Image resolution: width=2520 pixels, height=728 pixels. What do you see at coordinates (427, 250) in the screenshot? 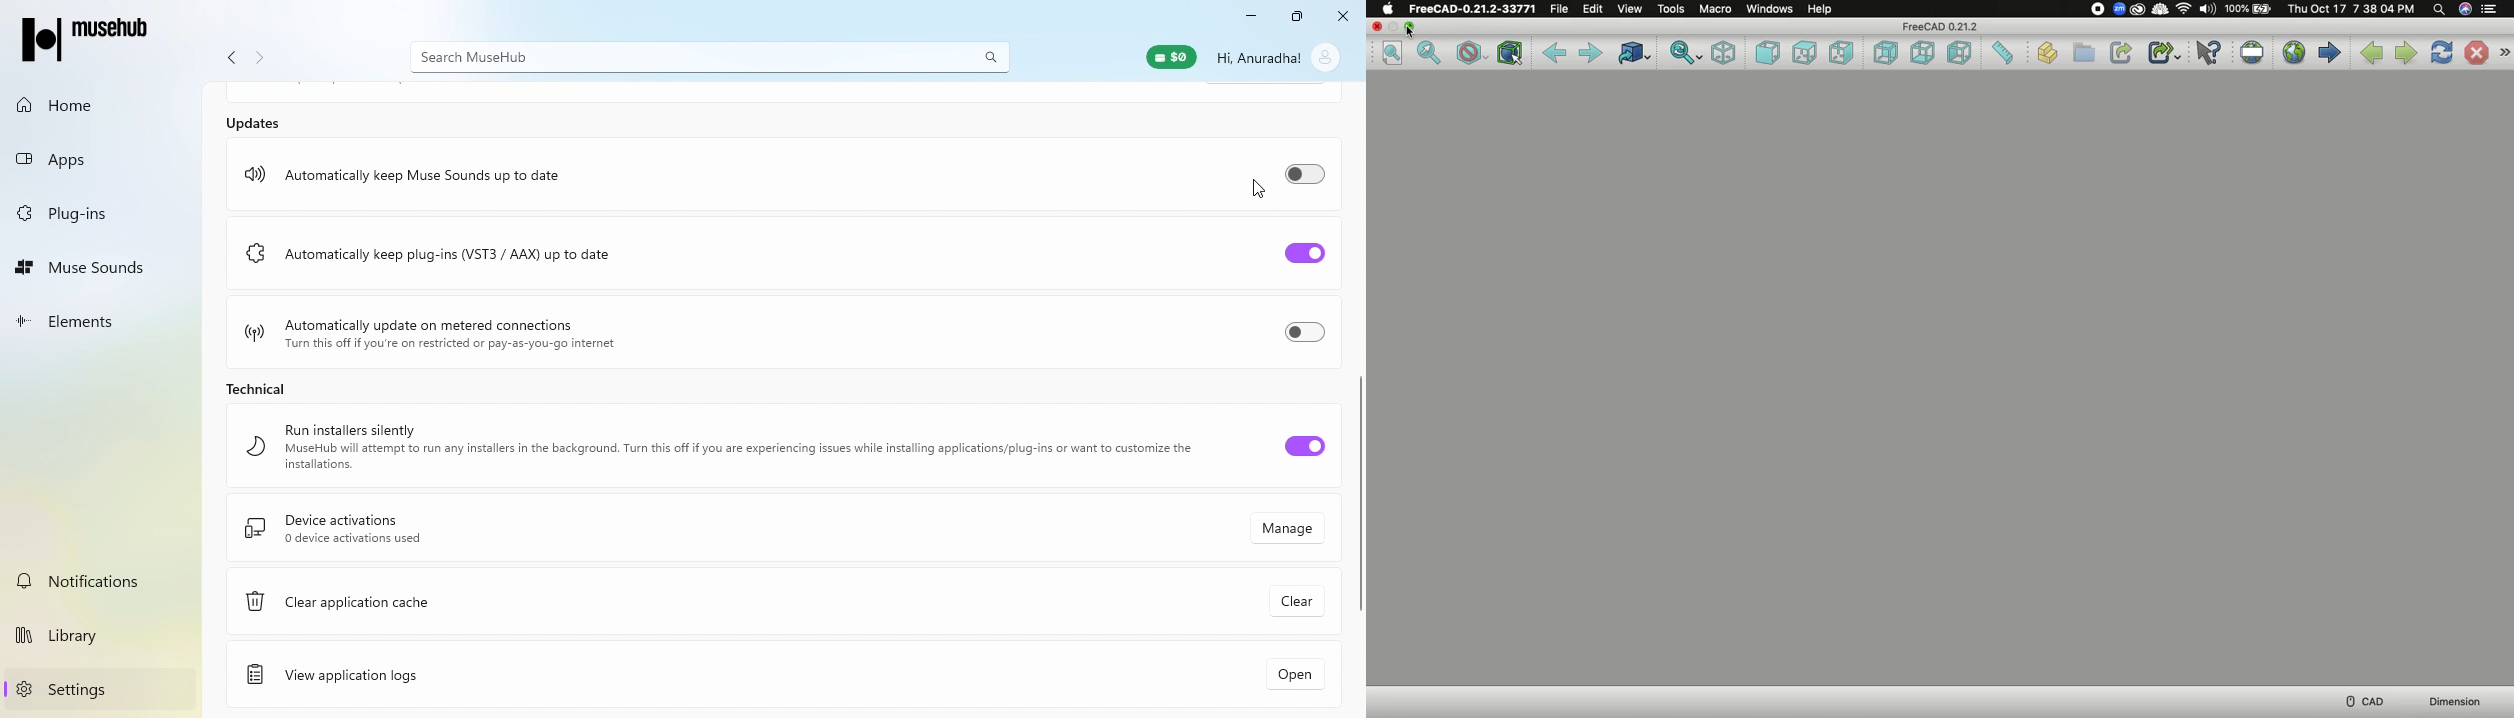
I see `Automatically keep plug-ins (VST3/AAX) up to date` at bounding box center [427, 250].